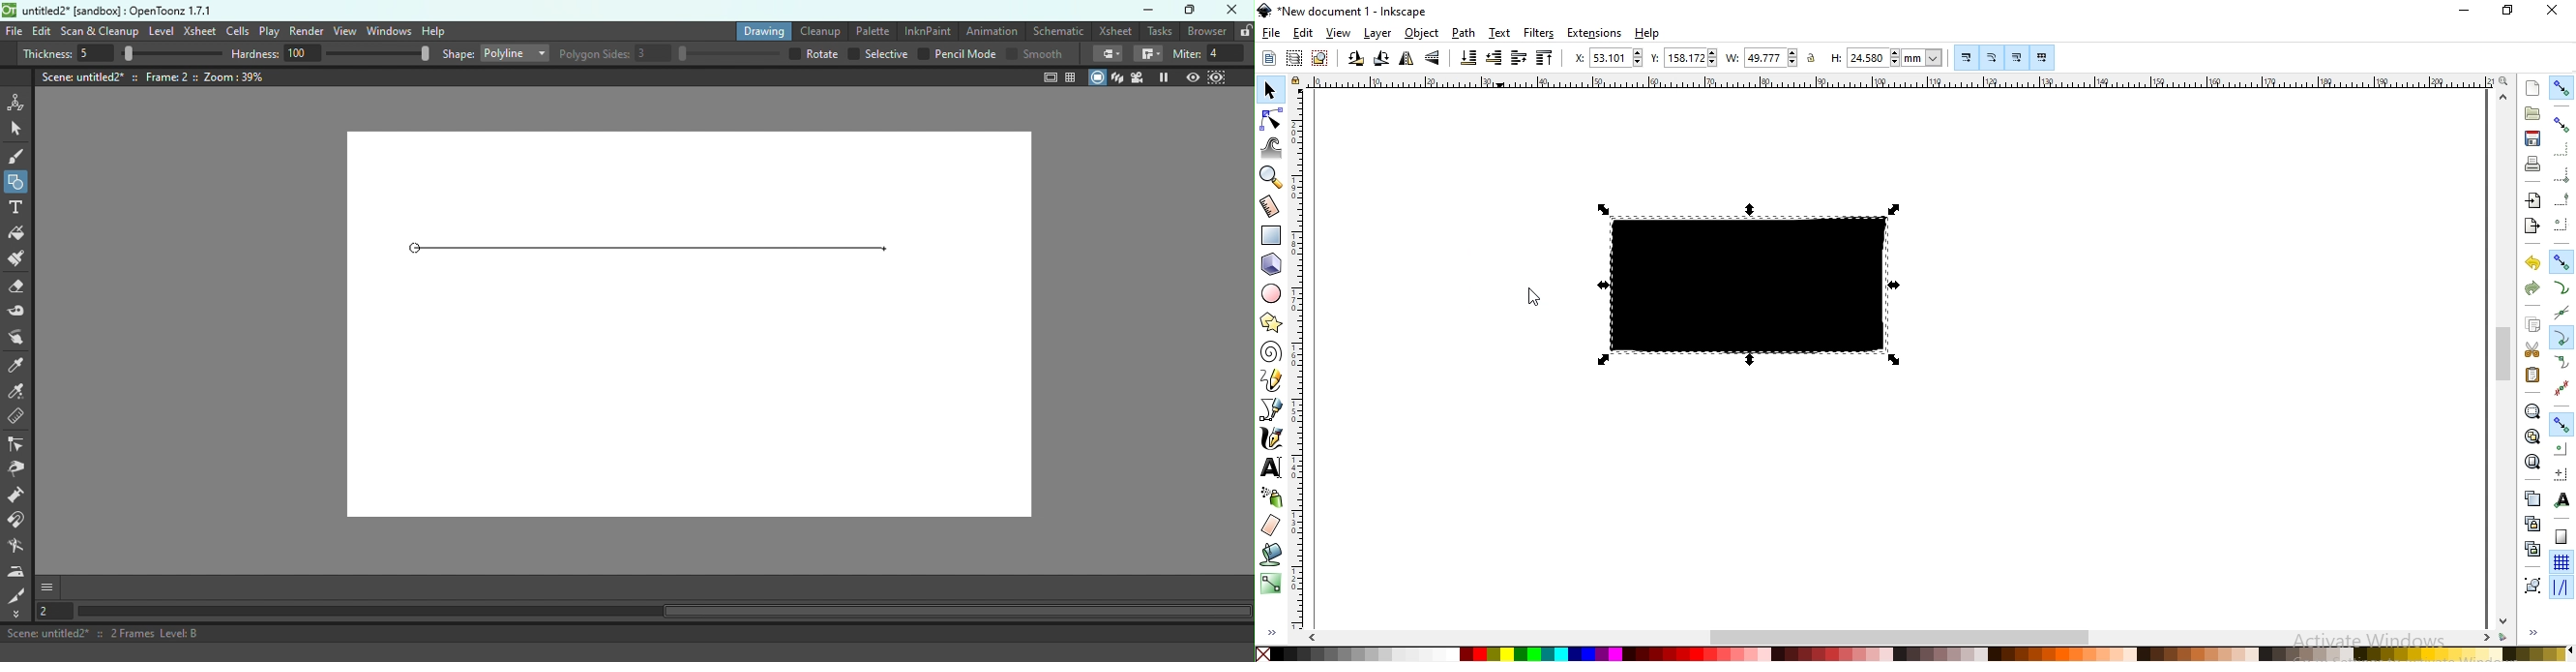 The height and width of the screenshot is (672, 2576). I want to click on layer, so click(1378, 34).